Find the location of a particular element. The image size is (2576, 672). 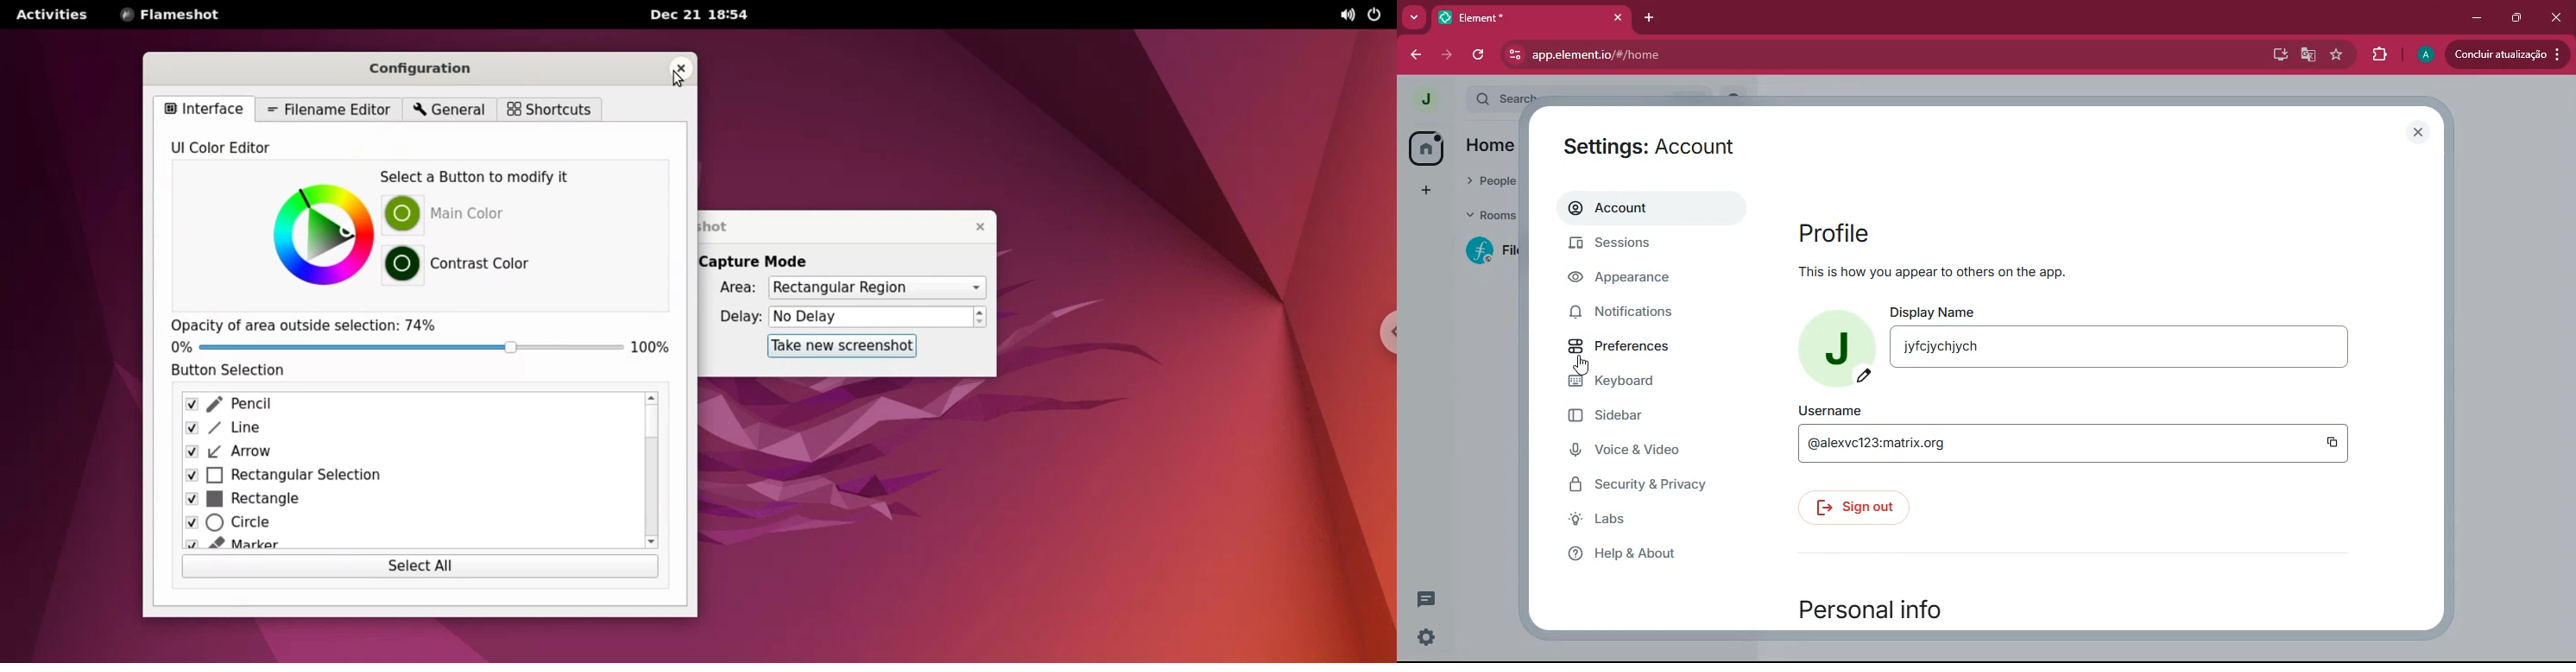

profile is located at coordinates (2423, 54).